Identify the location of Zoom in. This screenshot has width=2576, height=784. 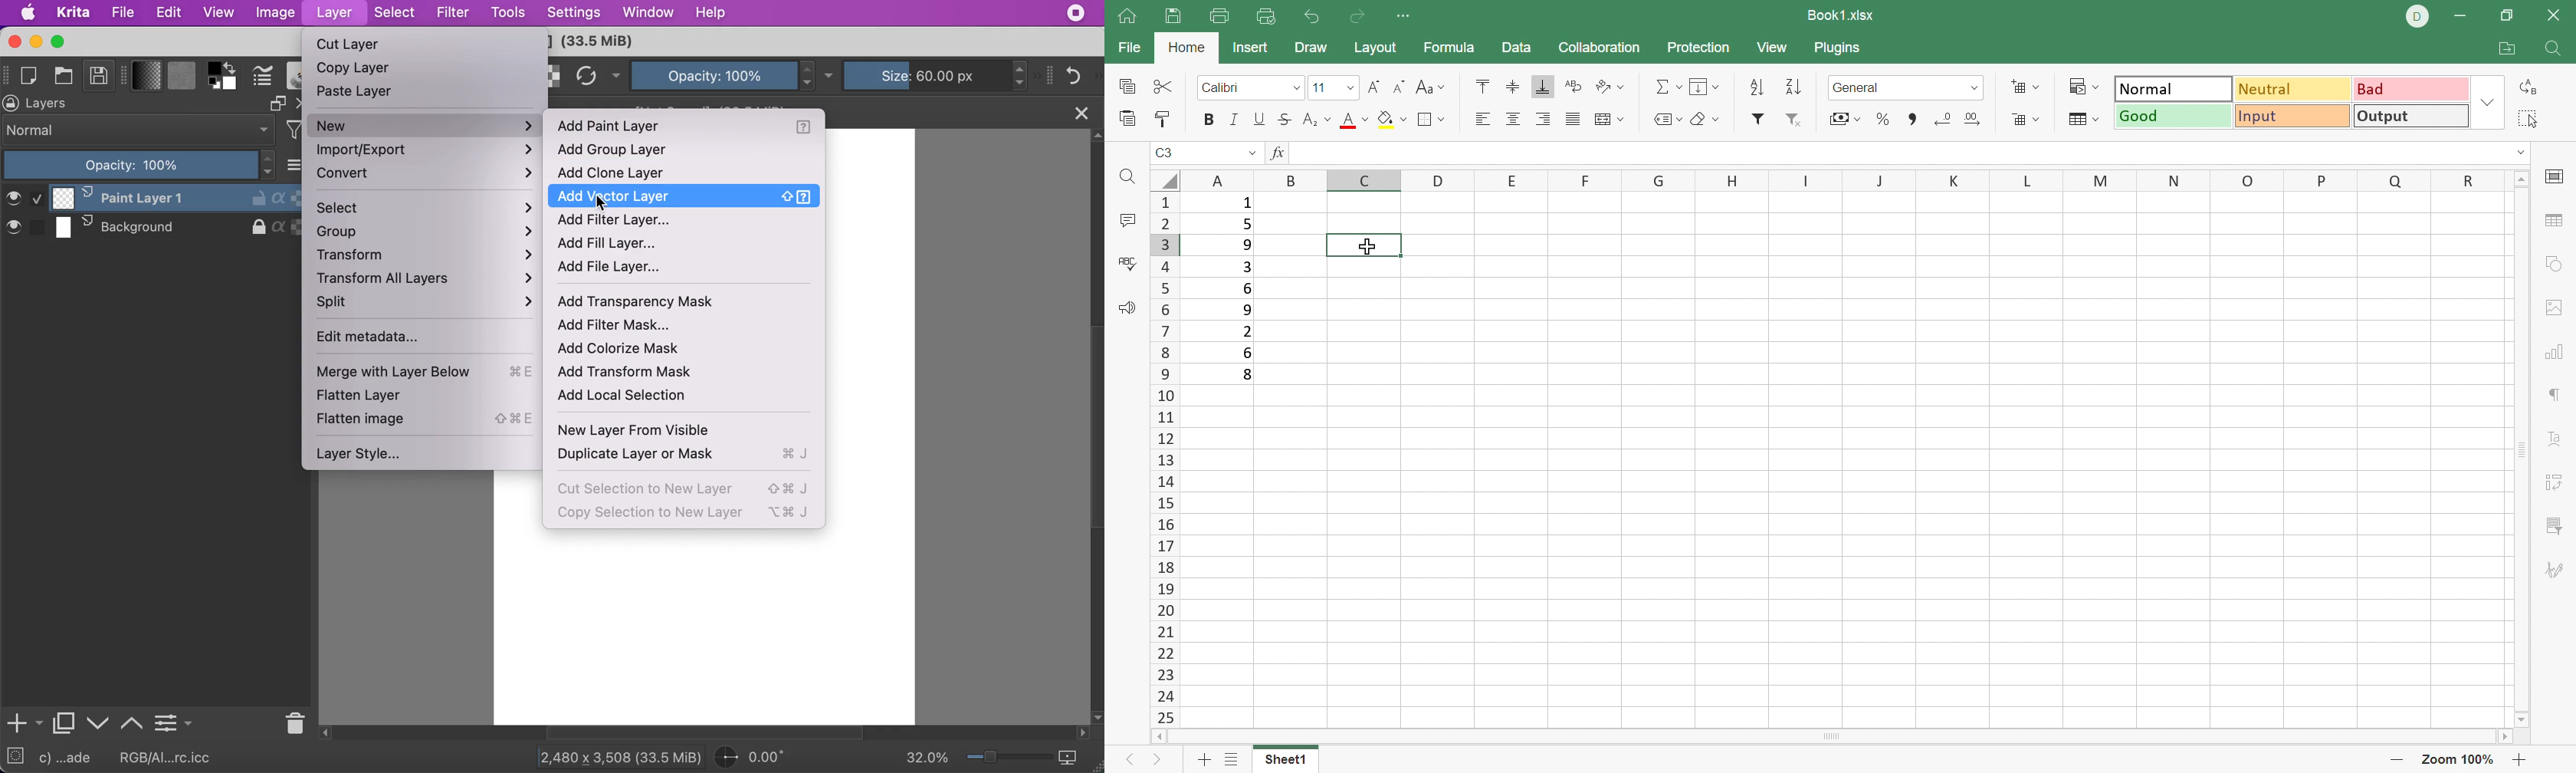
(2519, 759).